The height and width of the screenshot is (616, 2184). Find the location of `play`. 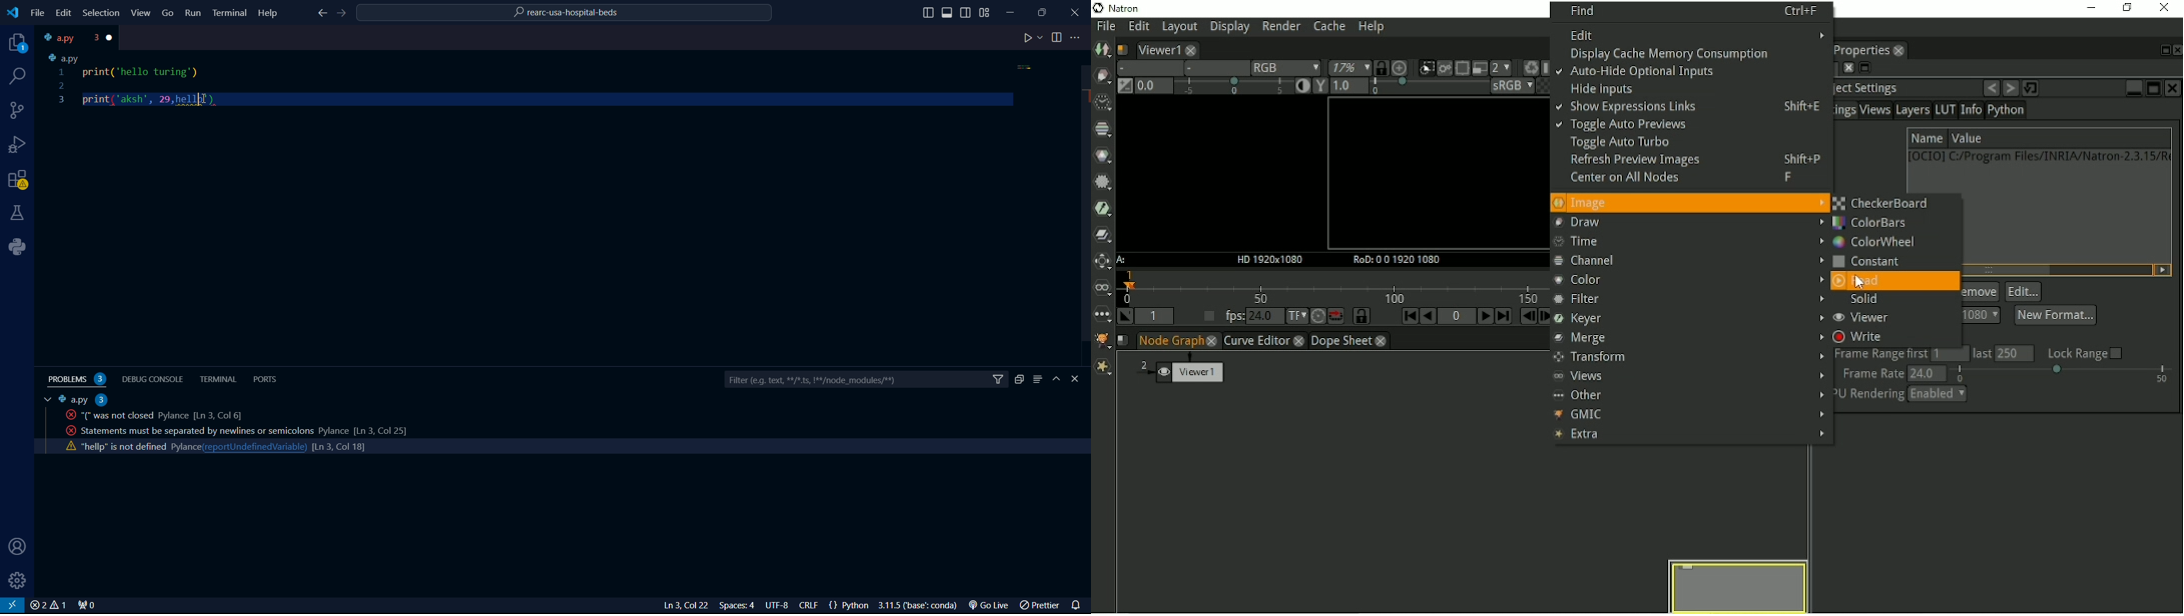

play is located at coordinates (1033, 39).